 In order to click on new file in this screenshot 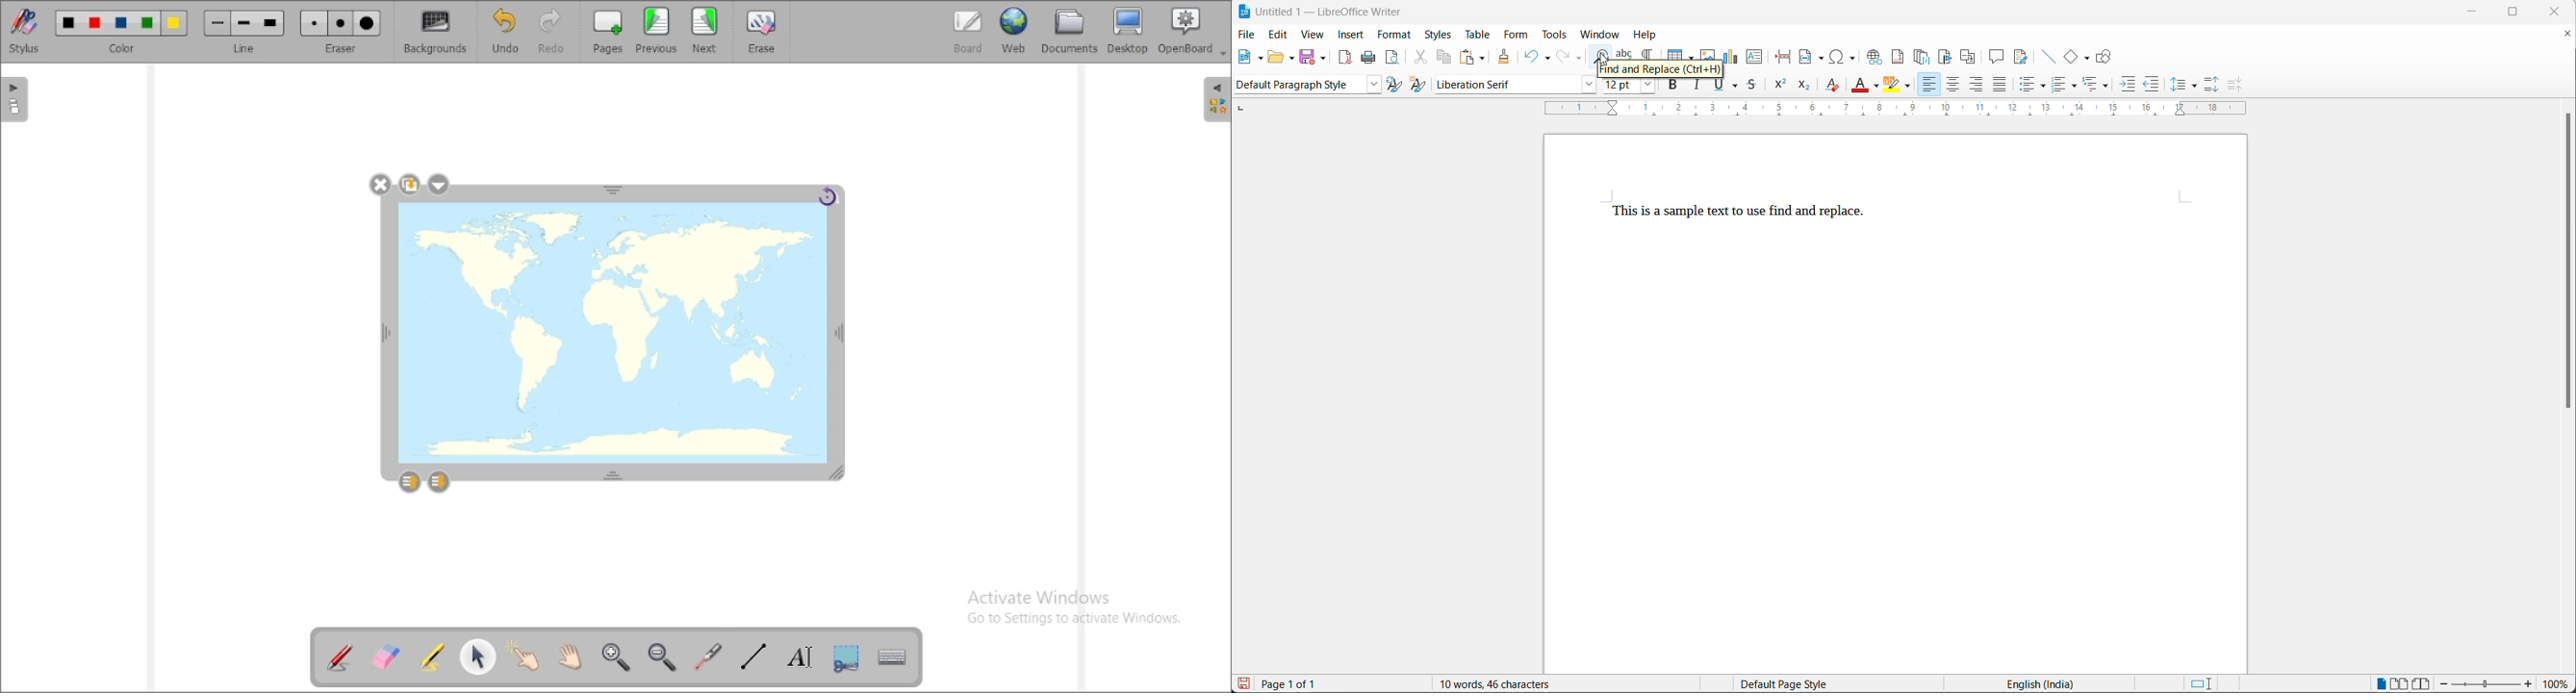, I will do `click(1247, 60)`.